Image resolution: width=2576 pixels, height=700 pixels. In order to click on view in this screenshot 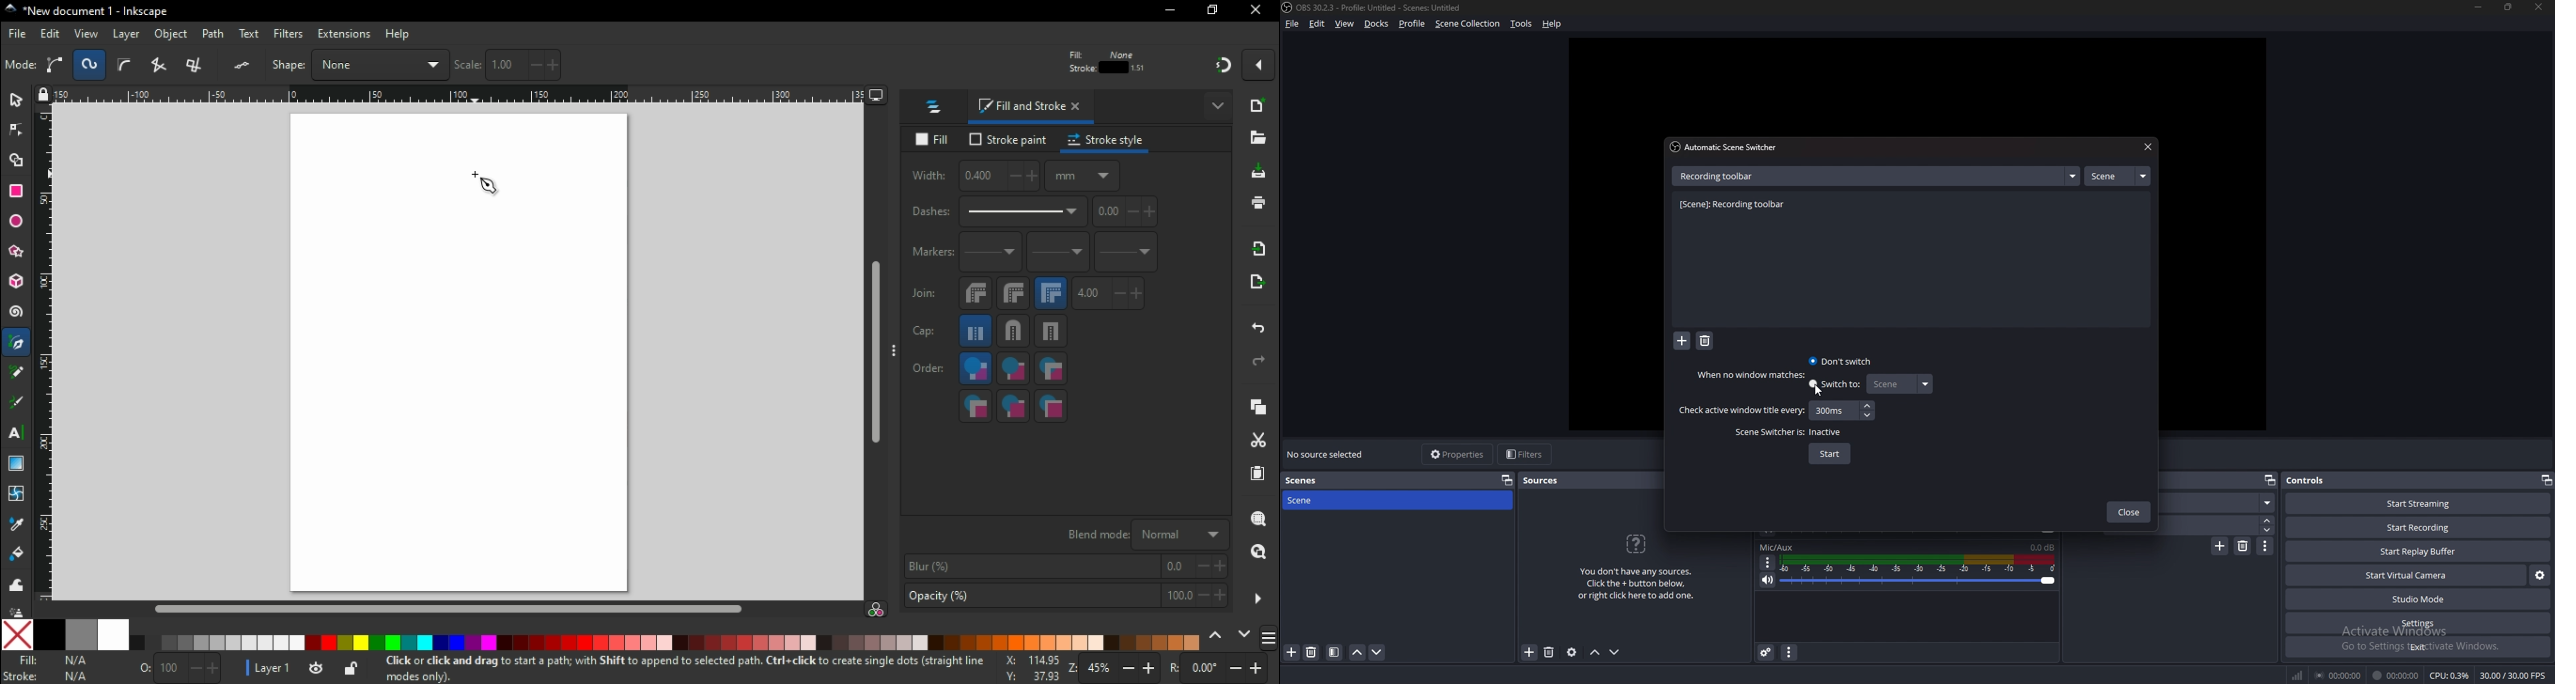, I will do `click(1345, 24)`.